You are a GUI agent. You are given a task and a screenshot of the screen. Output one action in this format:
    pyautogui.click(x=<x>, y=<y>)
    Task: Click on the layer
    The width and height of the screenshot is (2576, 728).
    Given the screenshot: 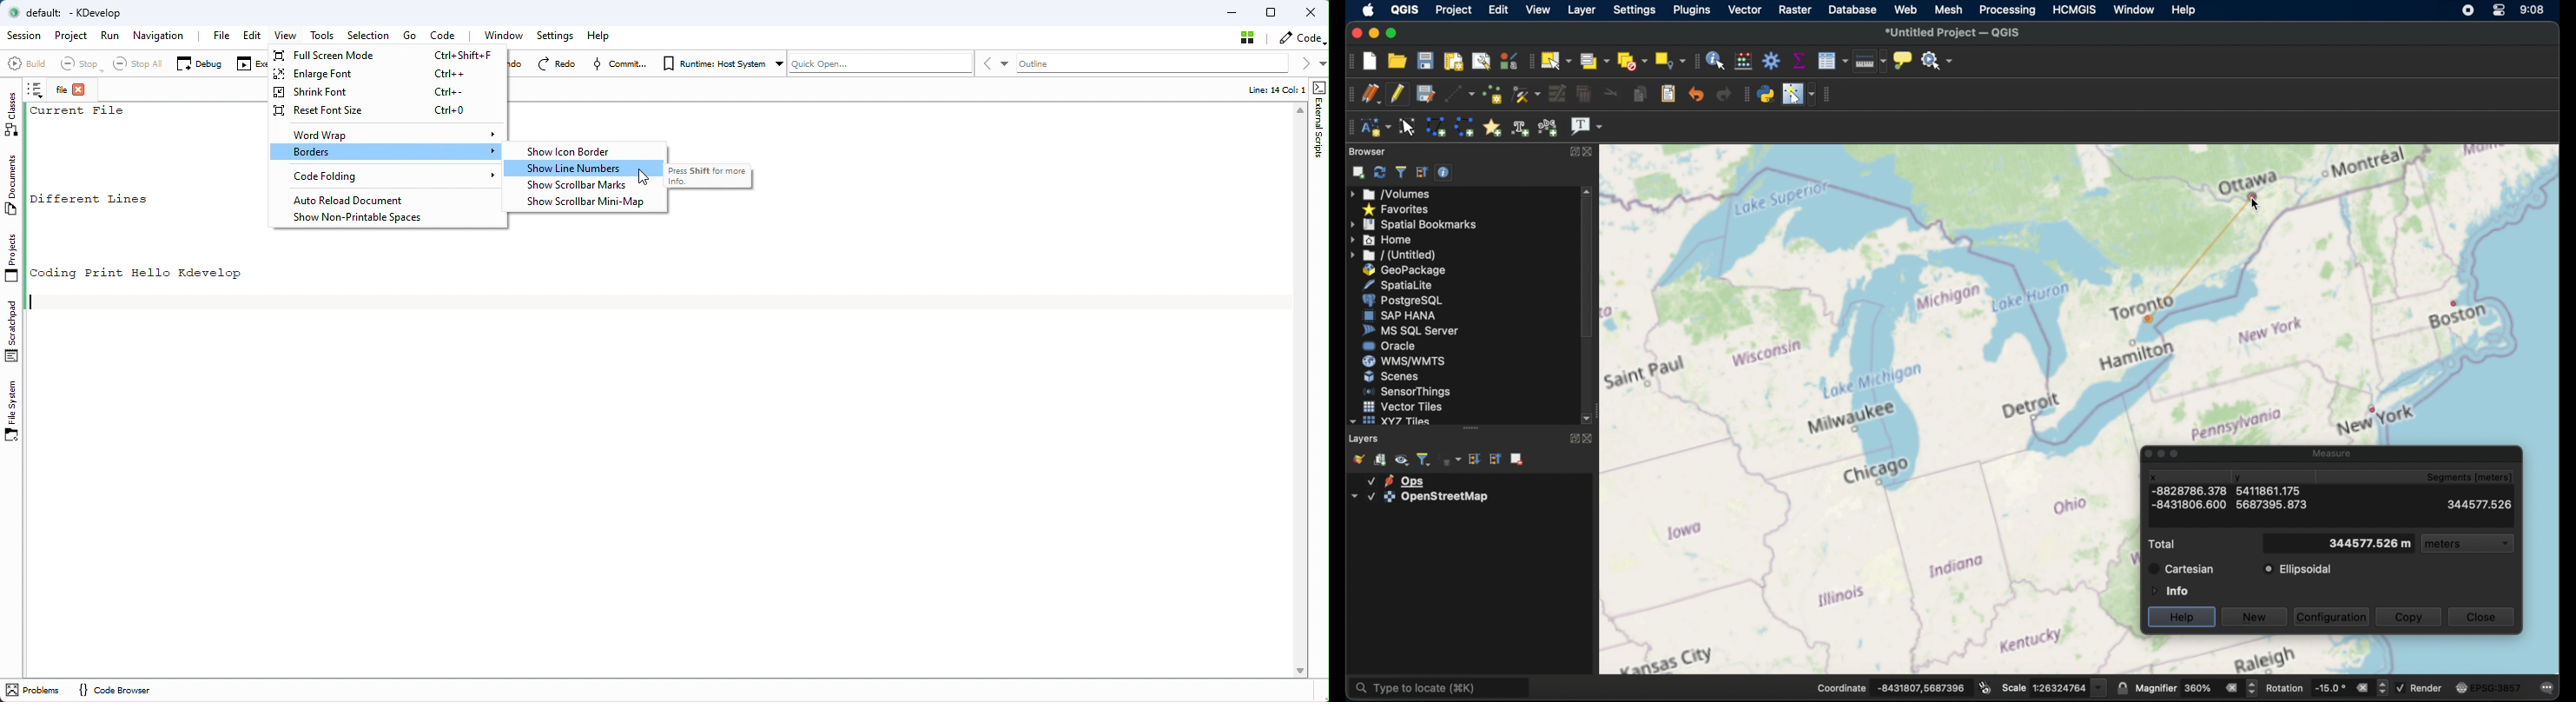 What is the action you would take?
    pyautogui.click(x=1396, y=480)
    